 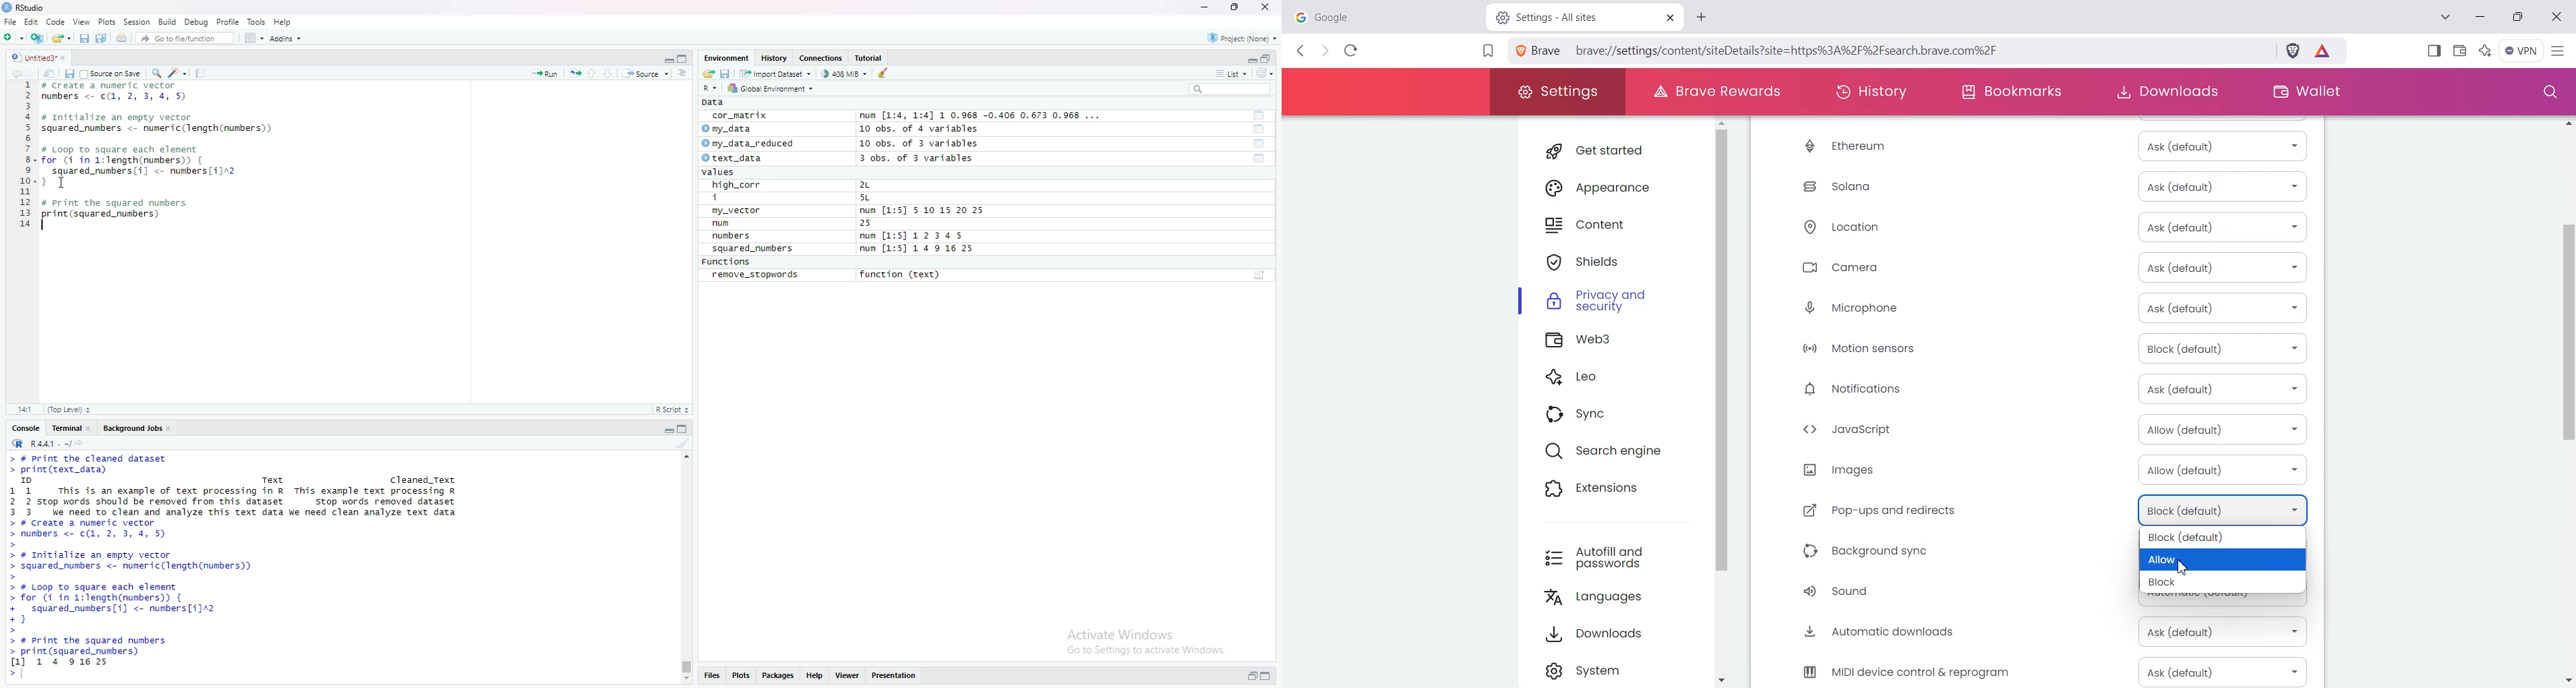 What do you see at coordinates (739, 198) in the screenshot?
I see `i` at bounding box center [739, 198].